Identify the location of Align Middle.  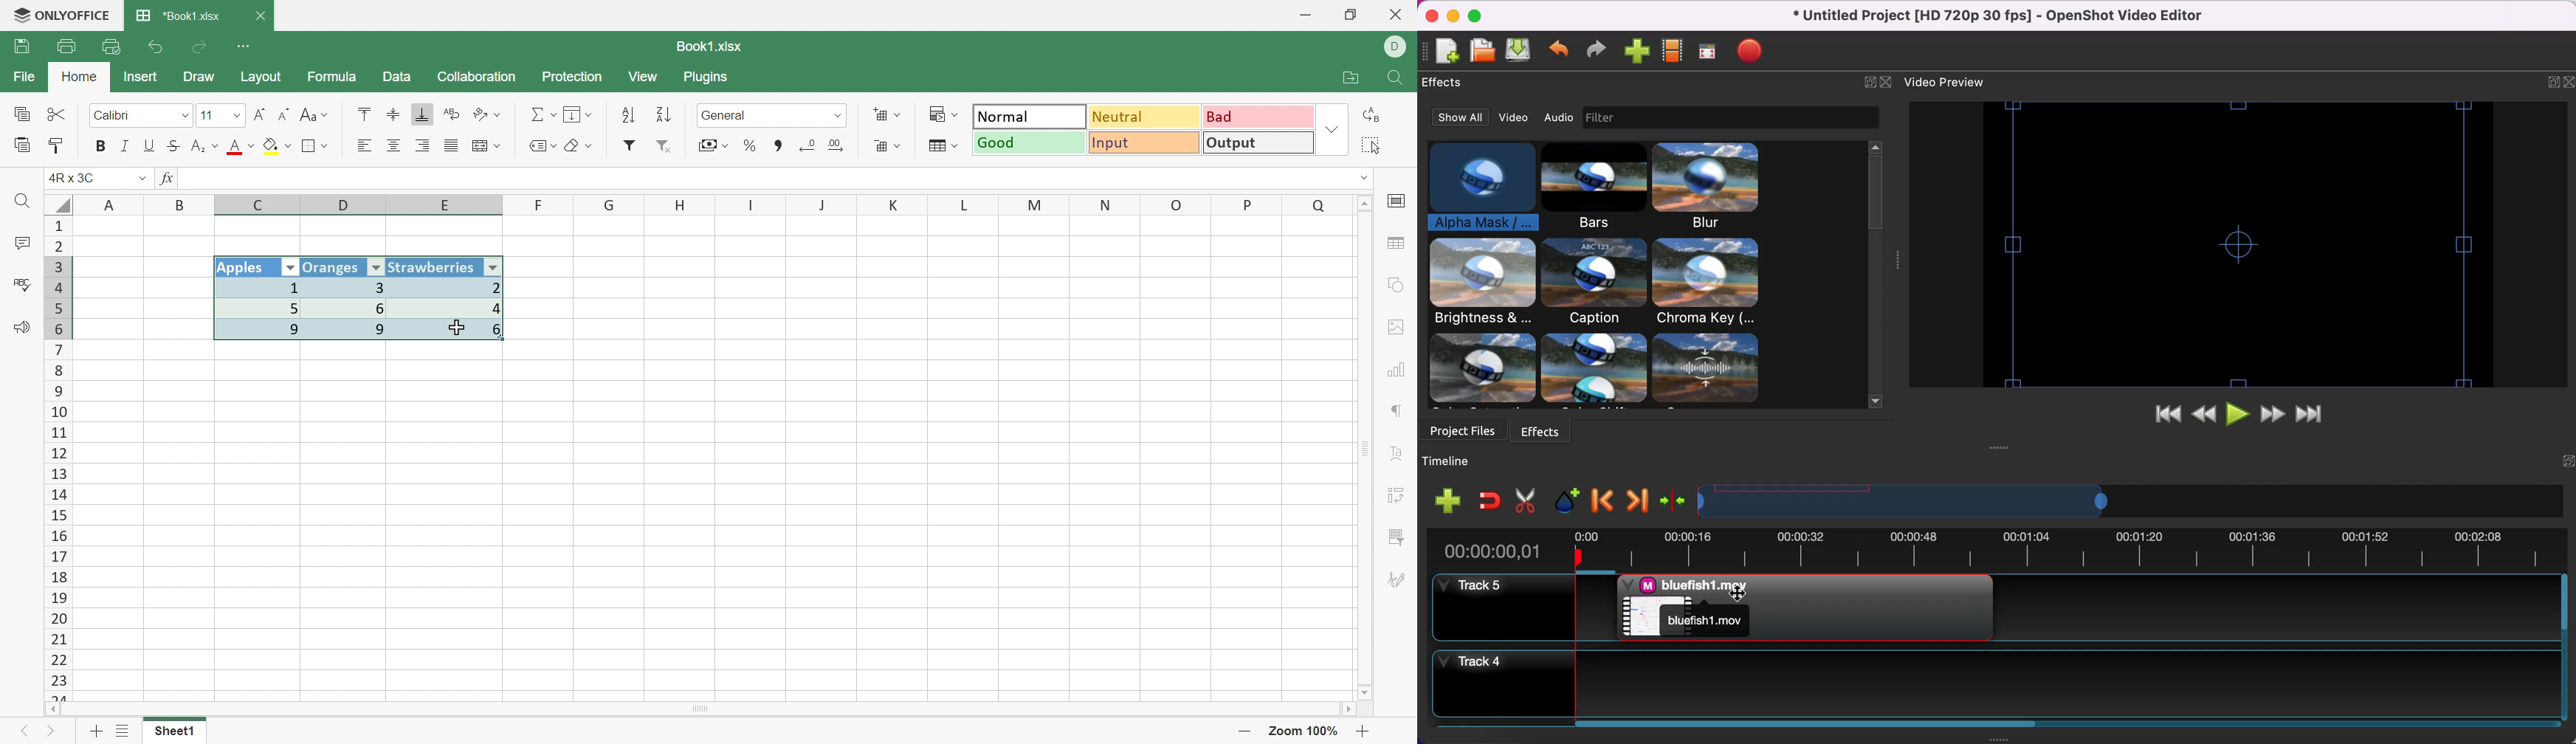
(393, 115).